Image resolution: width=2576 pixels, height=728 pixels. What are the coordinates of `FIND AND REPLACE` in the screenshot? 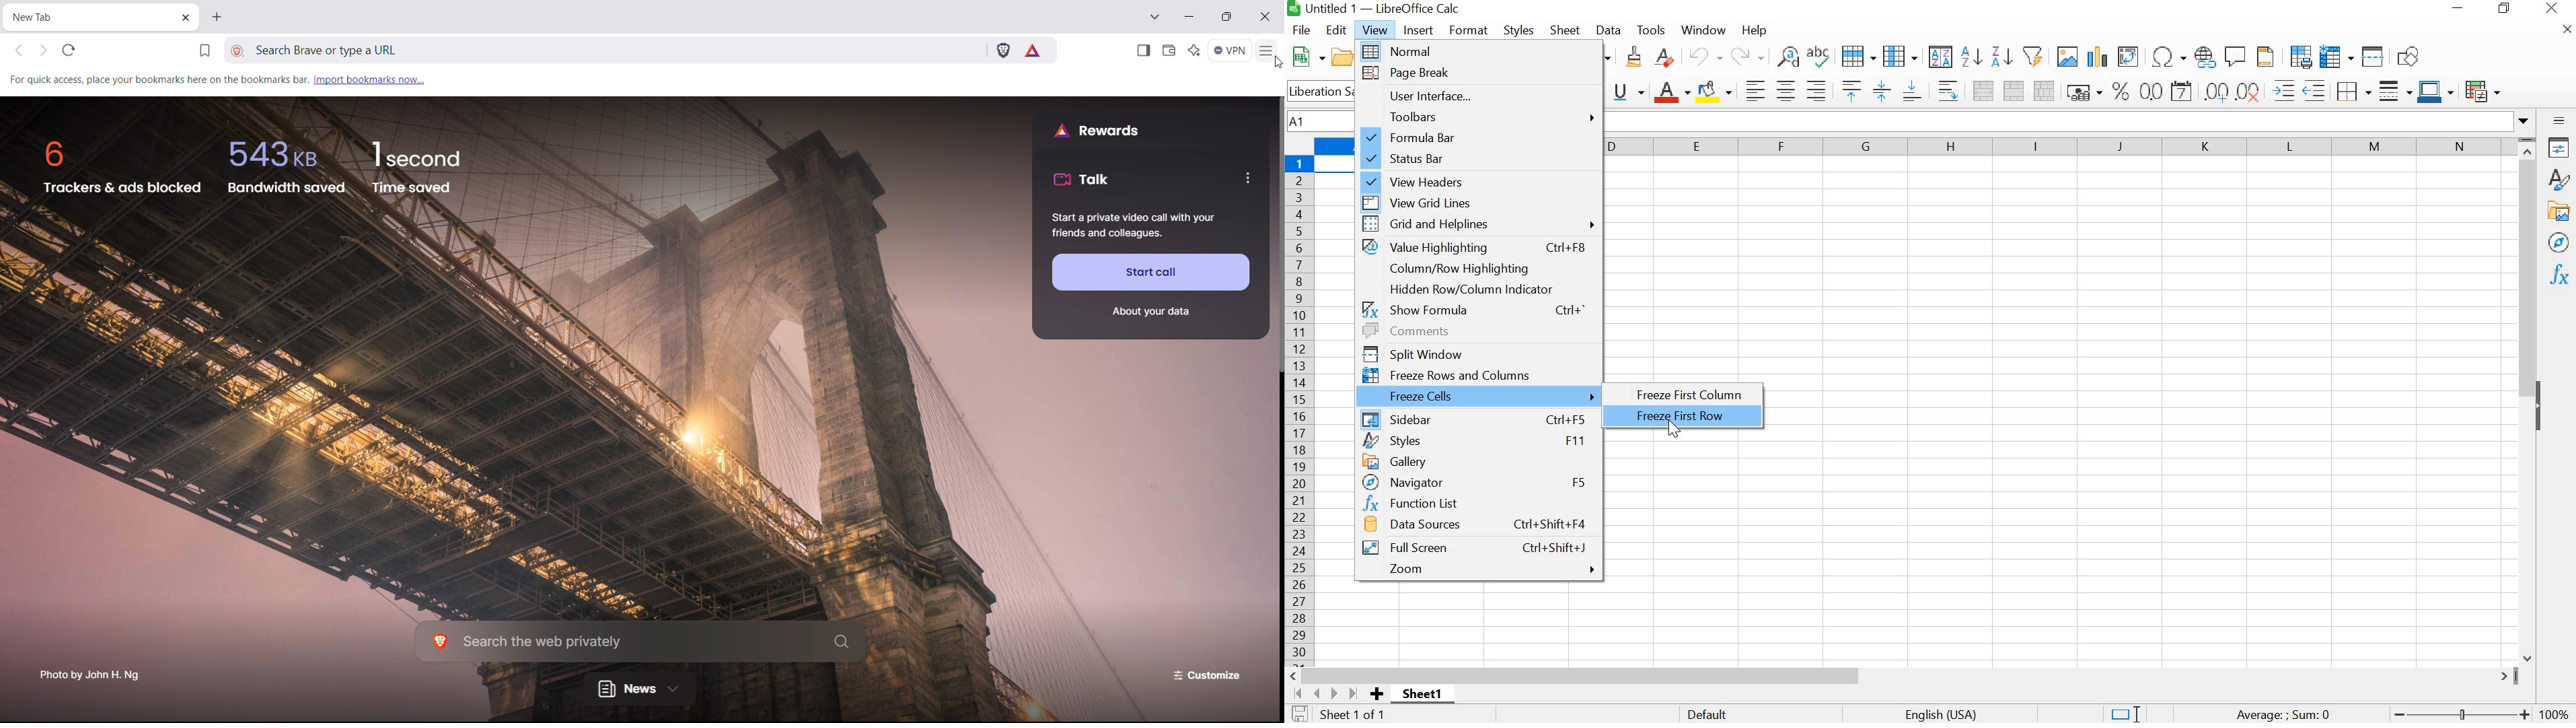 It's located at (1786, 57).